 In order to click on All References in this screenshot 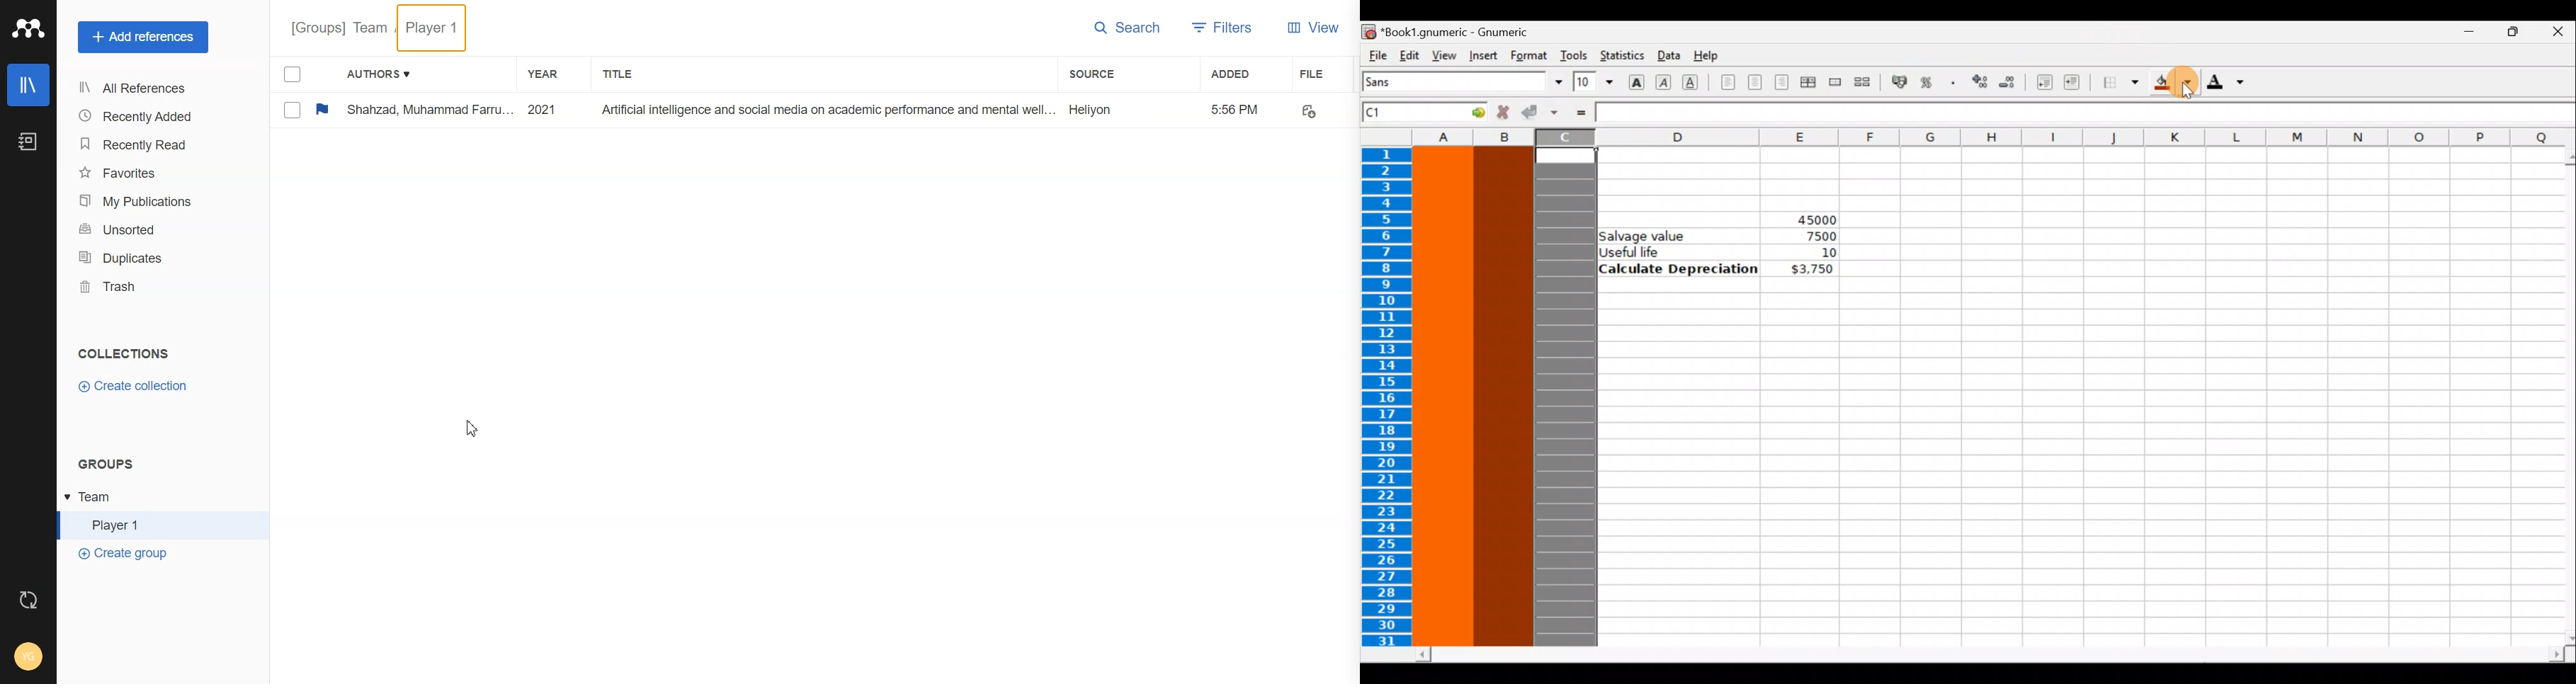, I will do `click(143, 89)`.